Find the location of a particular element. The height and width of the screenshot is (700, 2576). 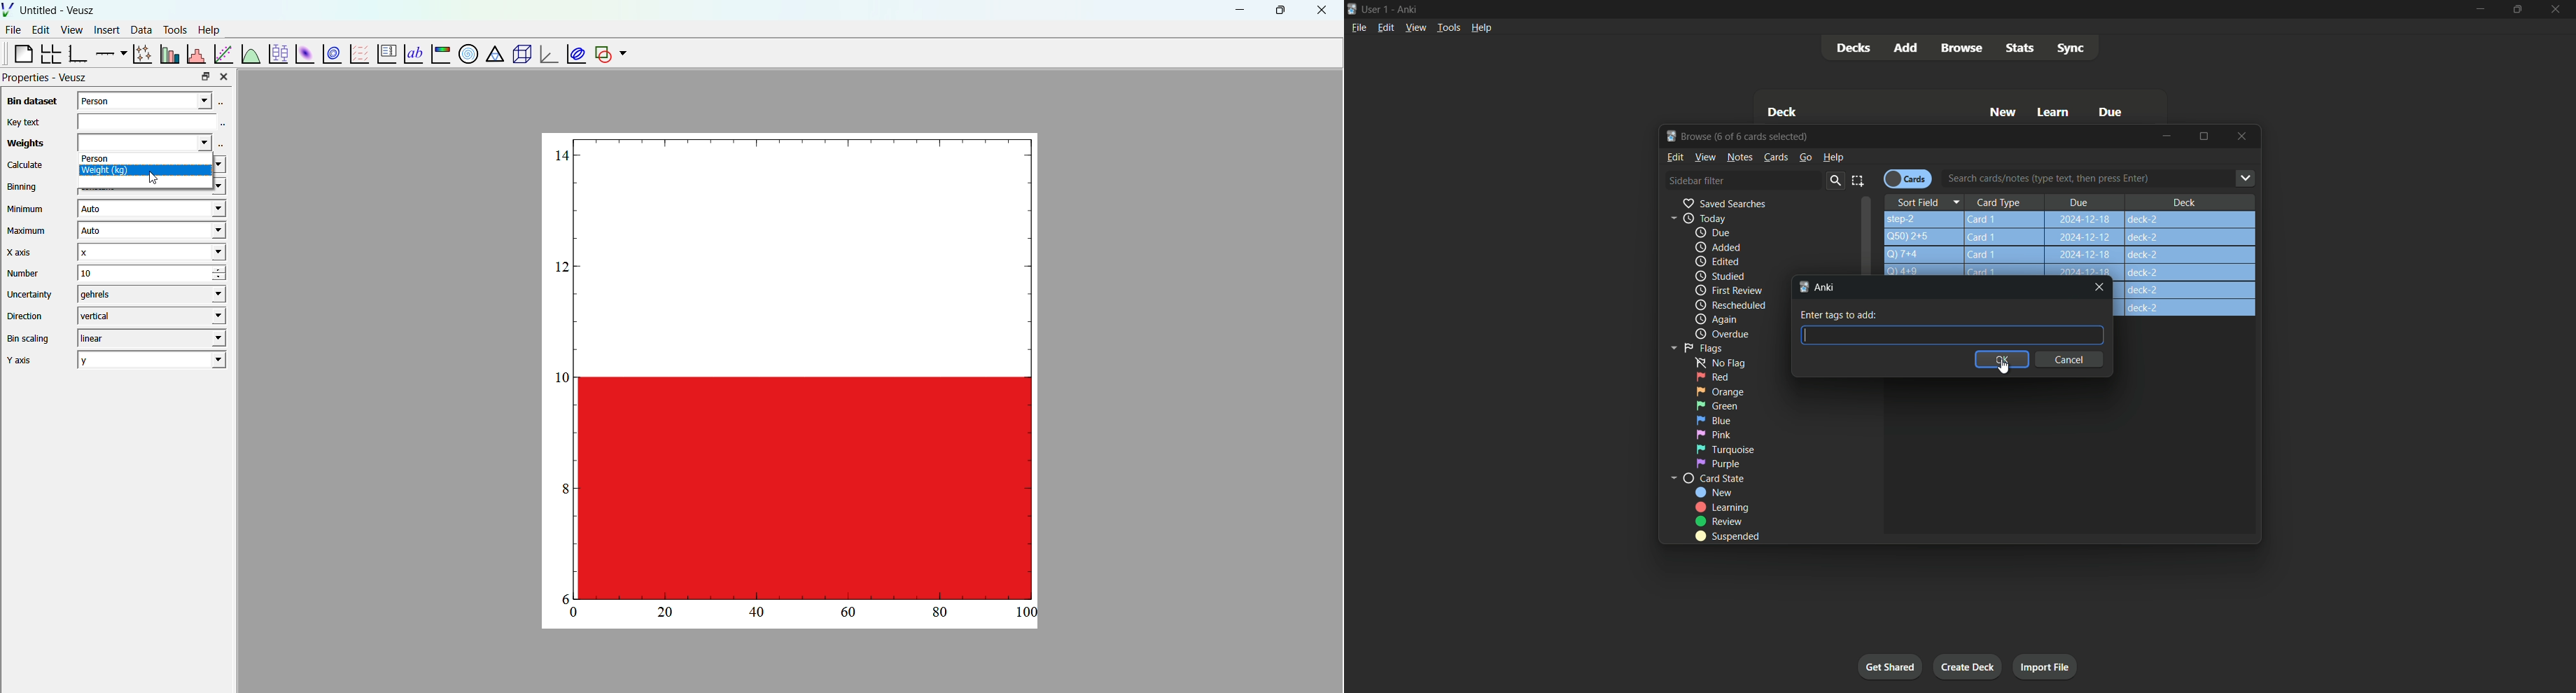

red is located at coordinates (1712, 377).